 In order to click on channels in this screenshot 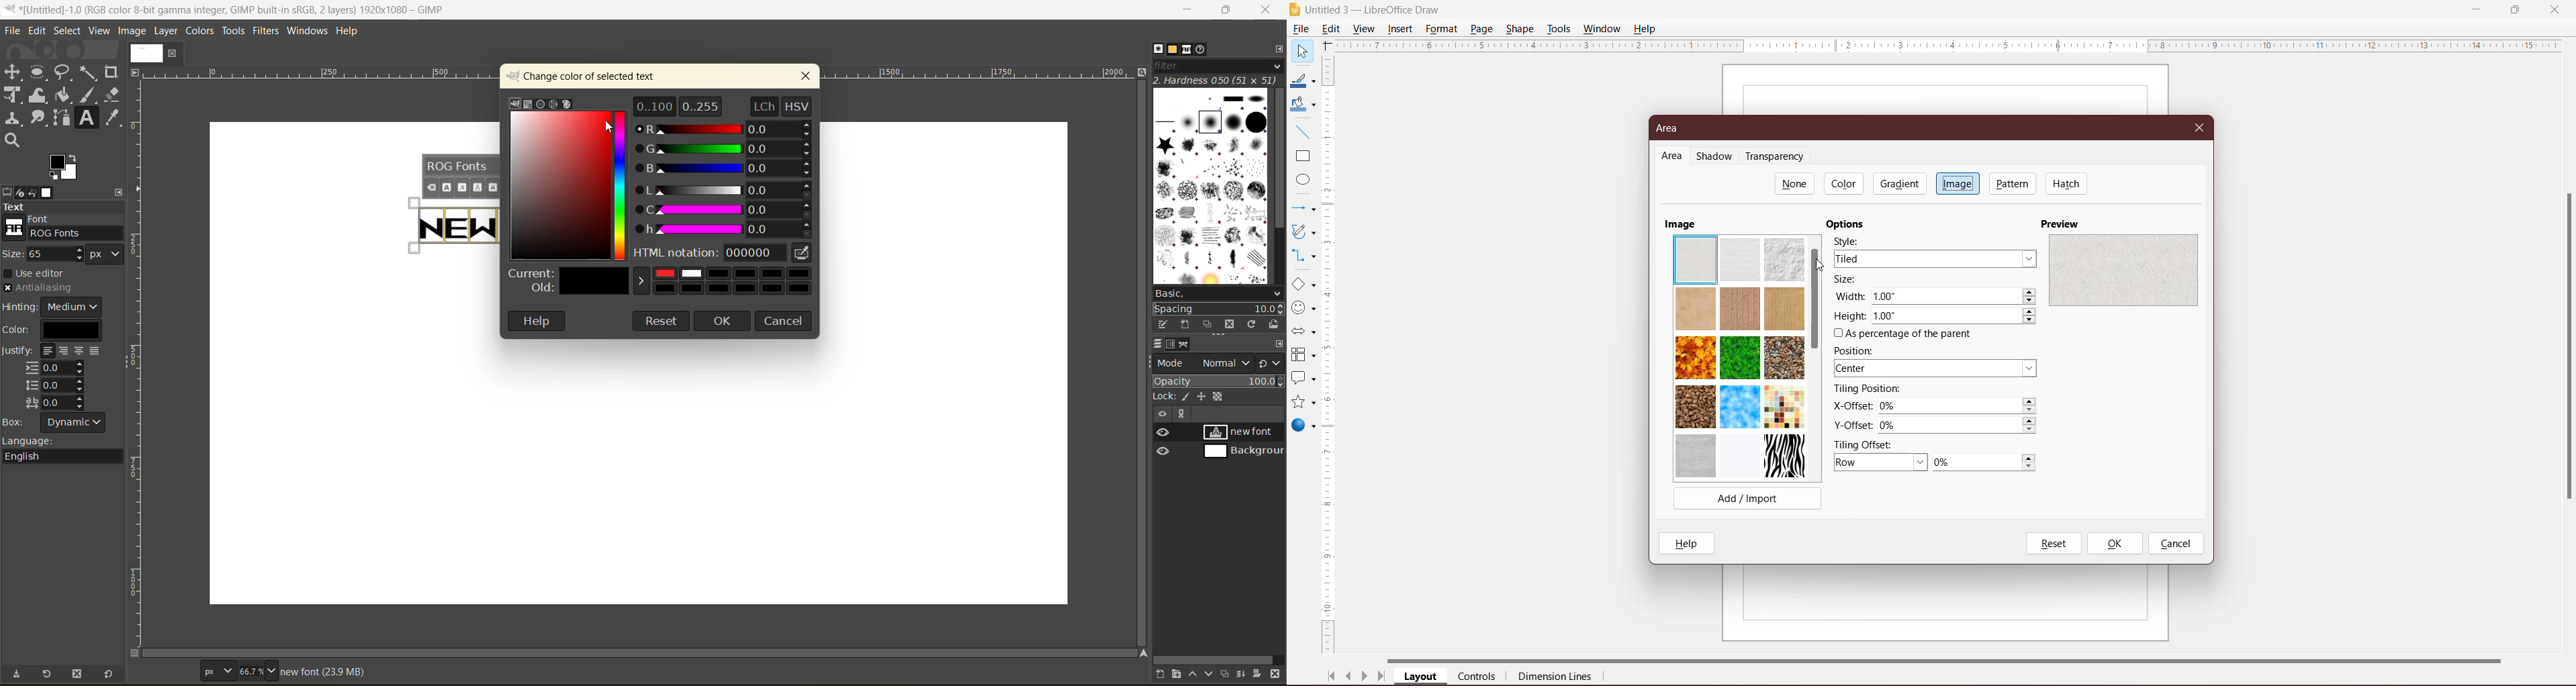, I will do `click(1173, 346)`.